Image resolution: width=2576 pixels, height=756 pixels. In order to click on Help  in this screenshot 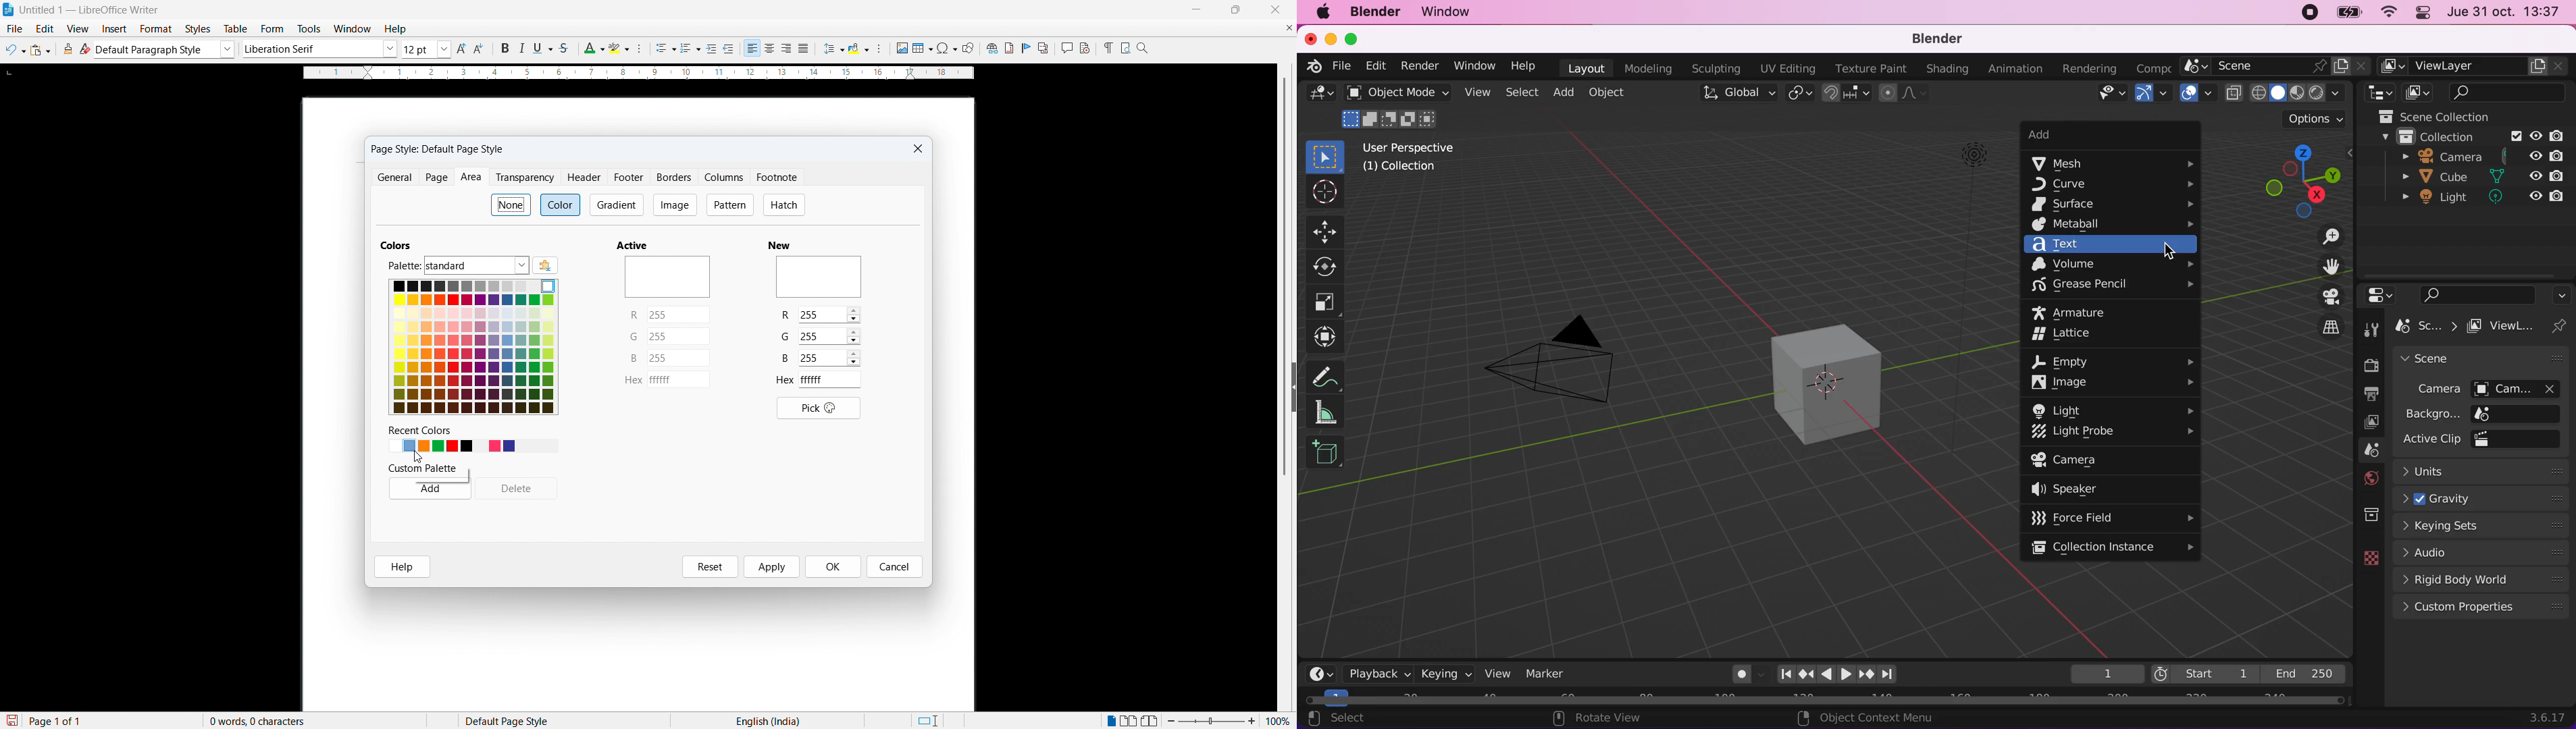, I will do `click(403, 566)`.